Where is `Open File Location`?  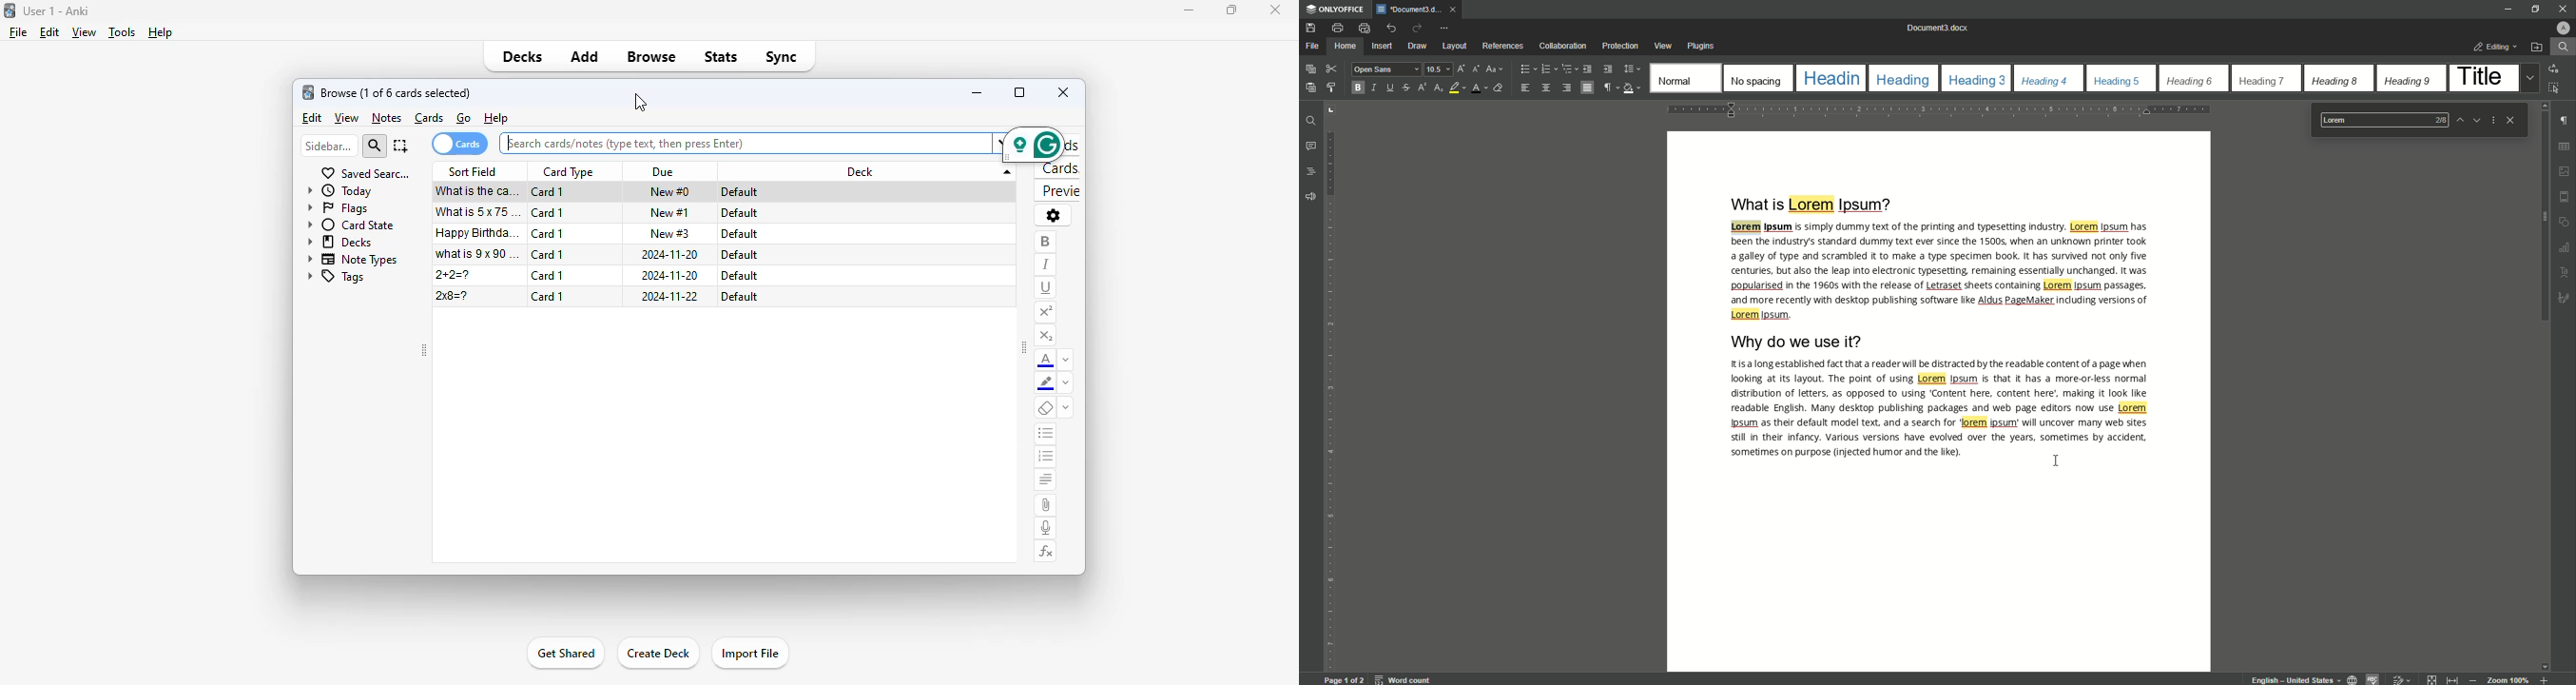
Open File Location is located at coordinates (2537, 45).